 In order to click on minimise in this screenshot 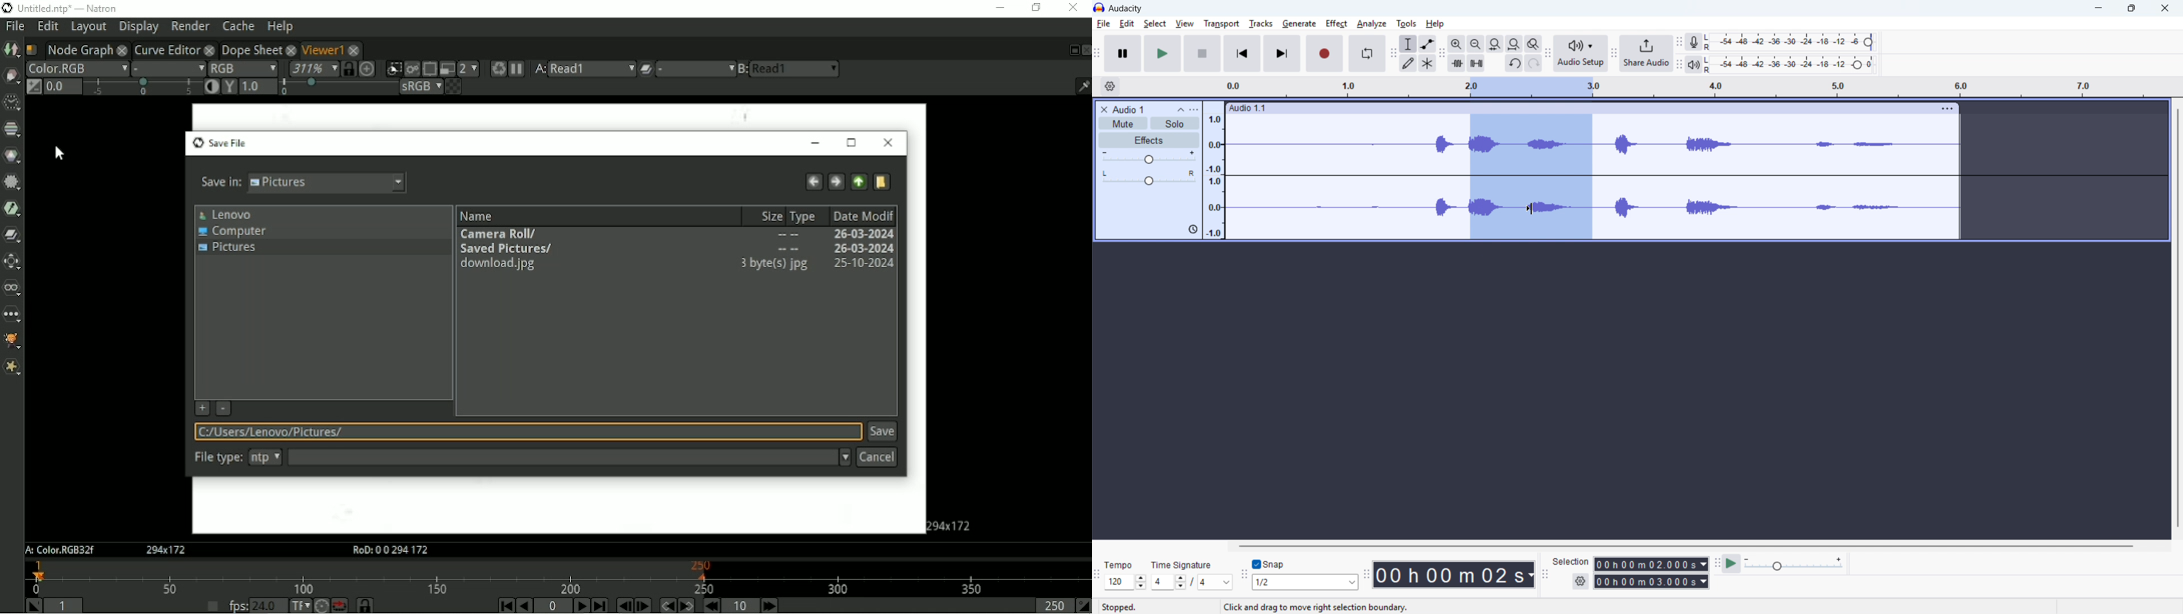, I will do `click(2100, 9)`.